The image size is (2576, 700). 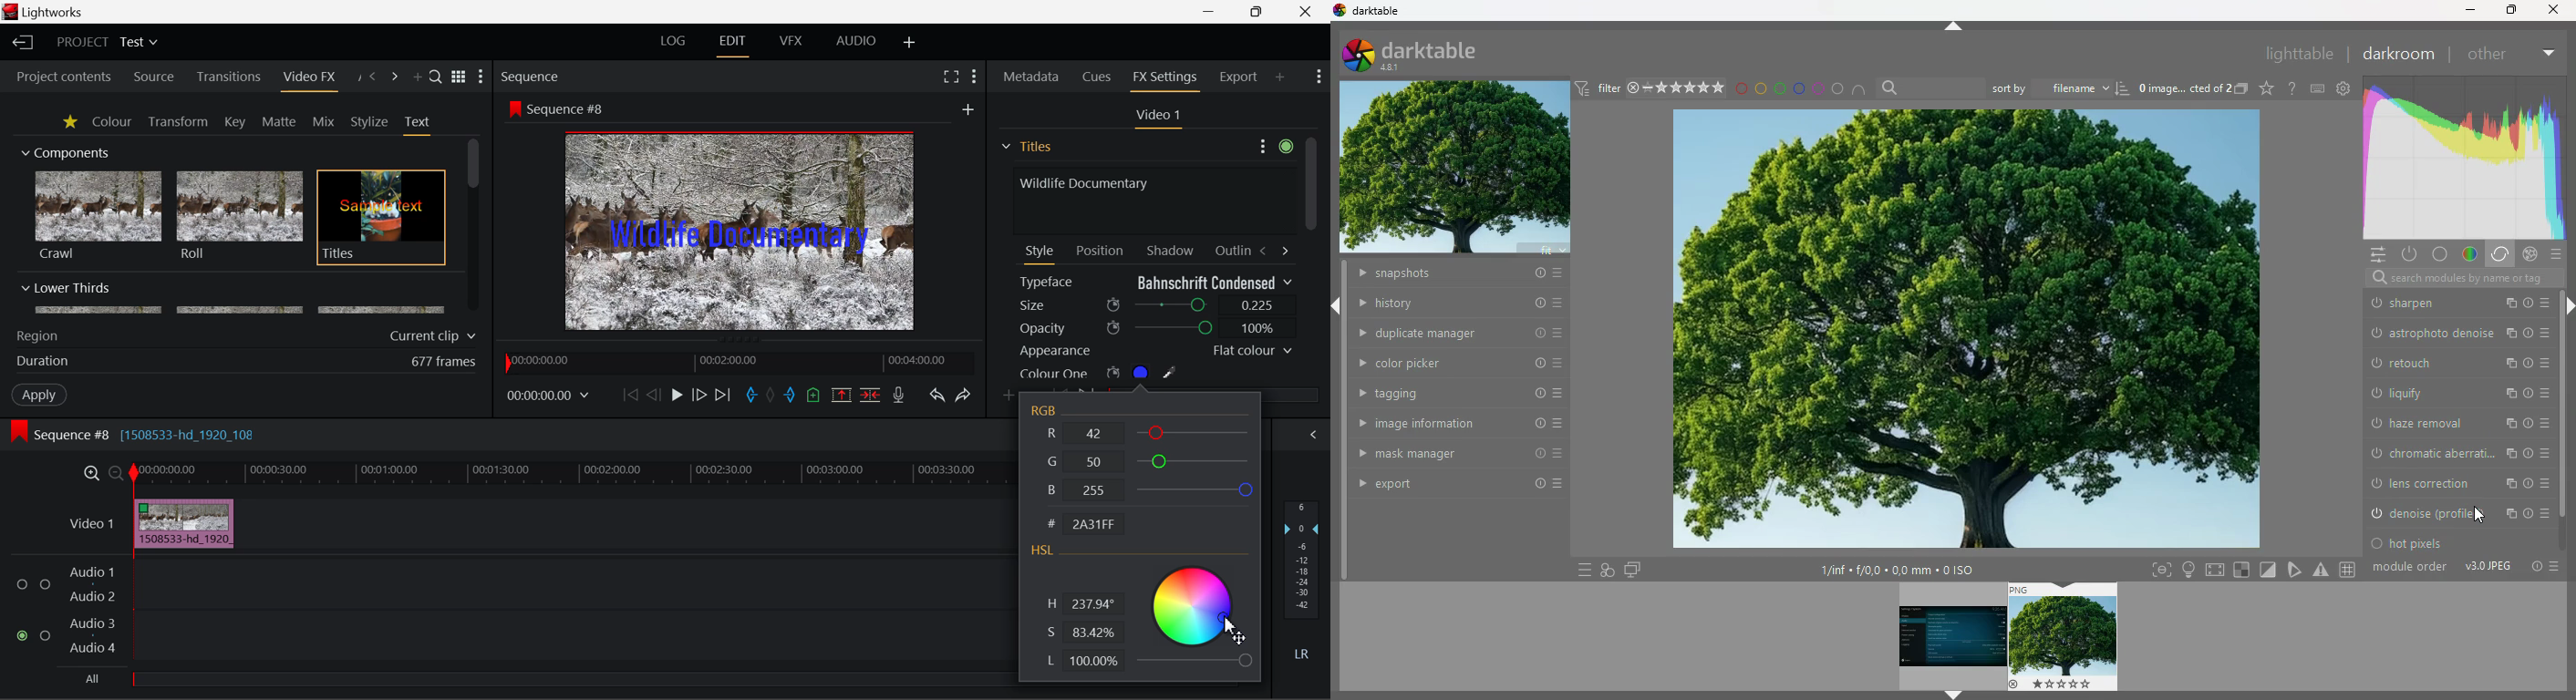 I want to click on color balance rgb, so click(x=2445, y=482).